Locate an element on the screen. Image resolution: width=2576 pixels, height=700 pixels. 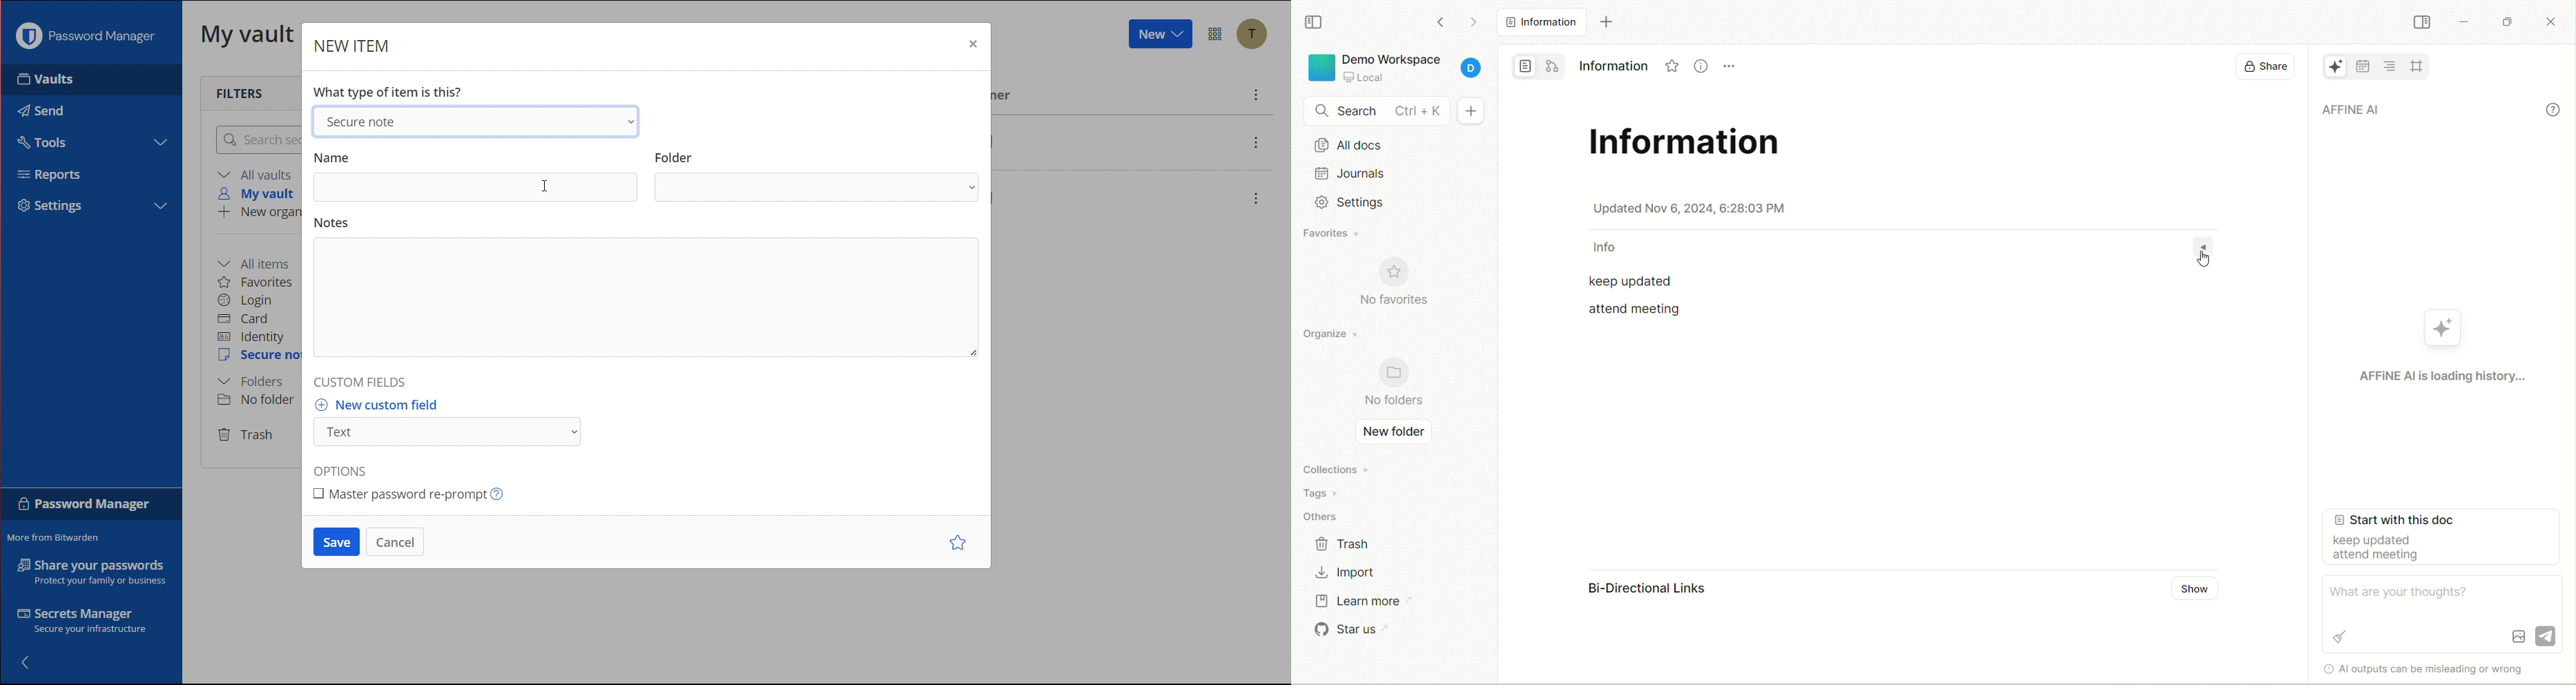
journal is located at coordinates (1395, 177).